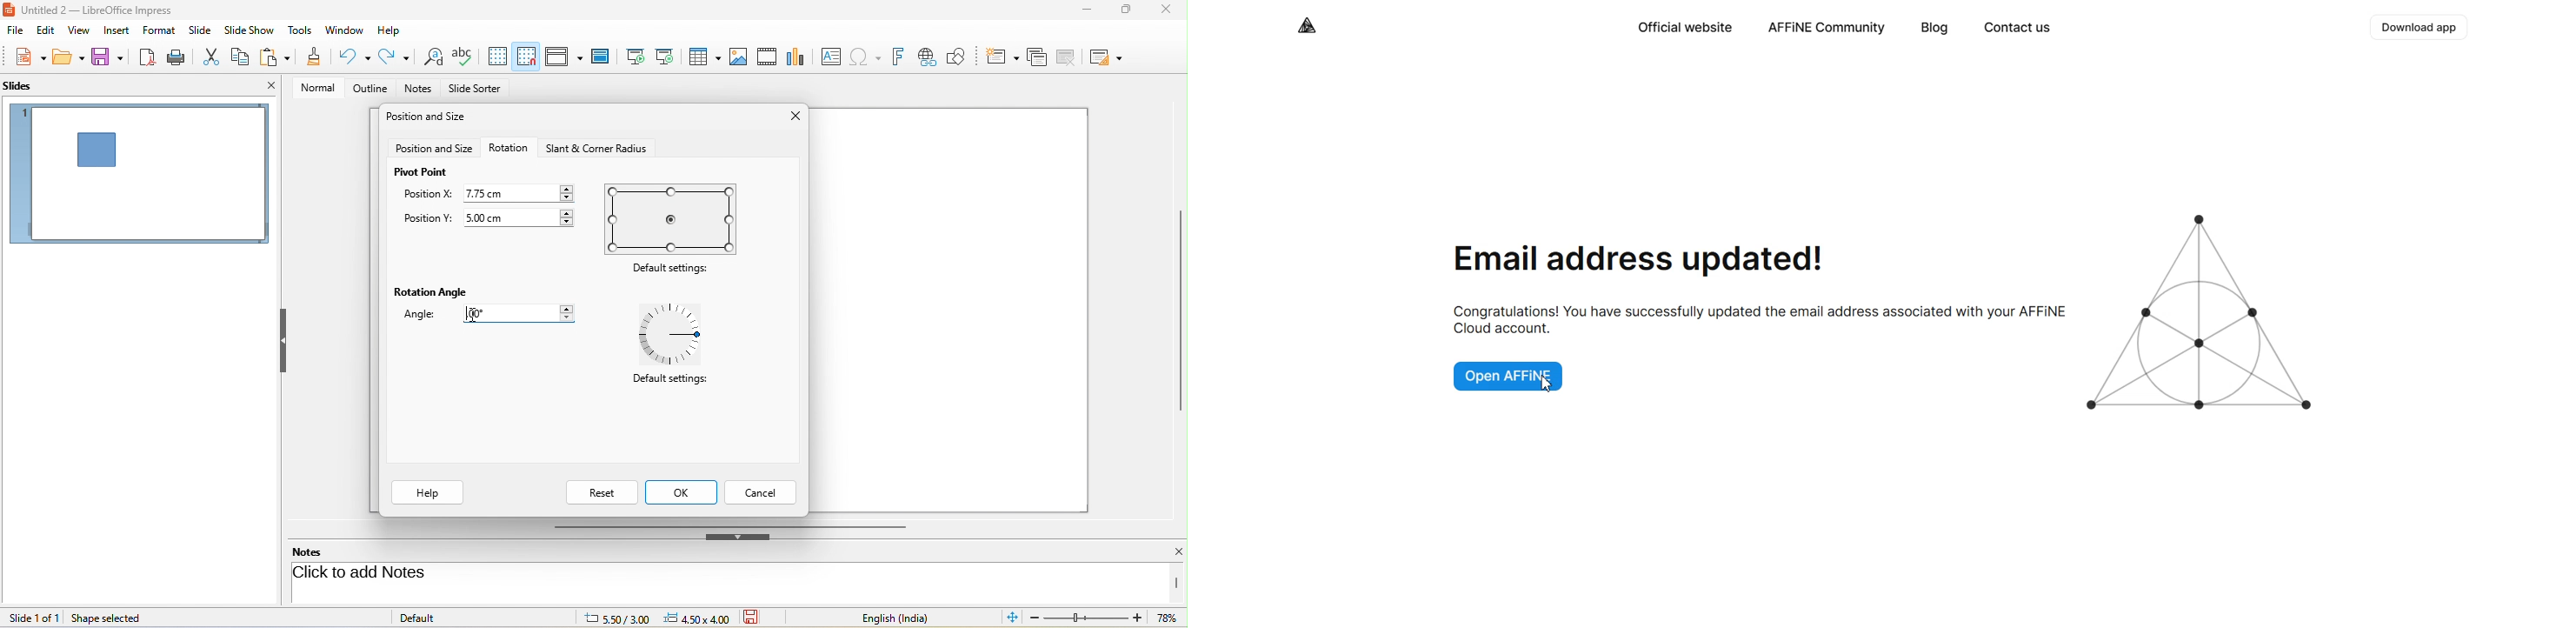 The image size is (2576, 644). Describe the element at coordinates (283, 341) in the screenshot. I see `hide` at that location.